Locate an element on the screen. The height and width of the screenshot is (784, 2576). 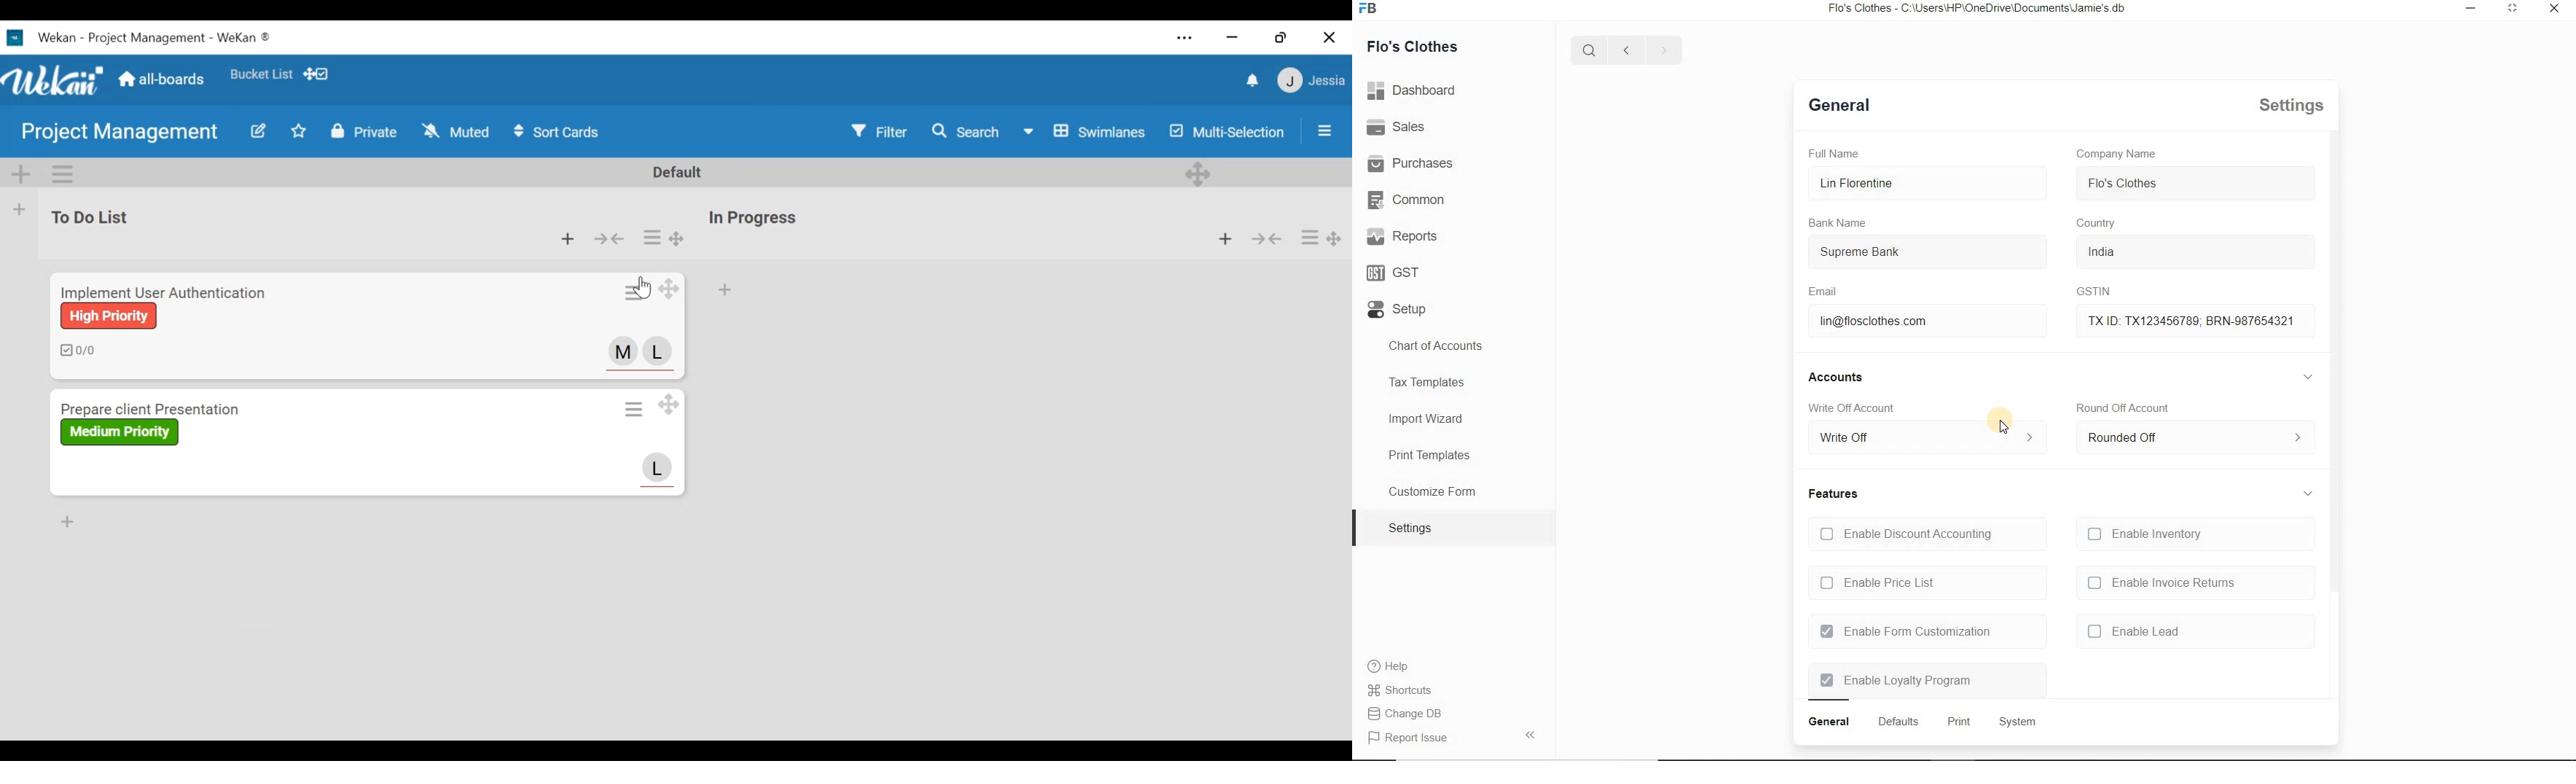
Help is located at coordinates (1393, 666).